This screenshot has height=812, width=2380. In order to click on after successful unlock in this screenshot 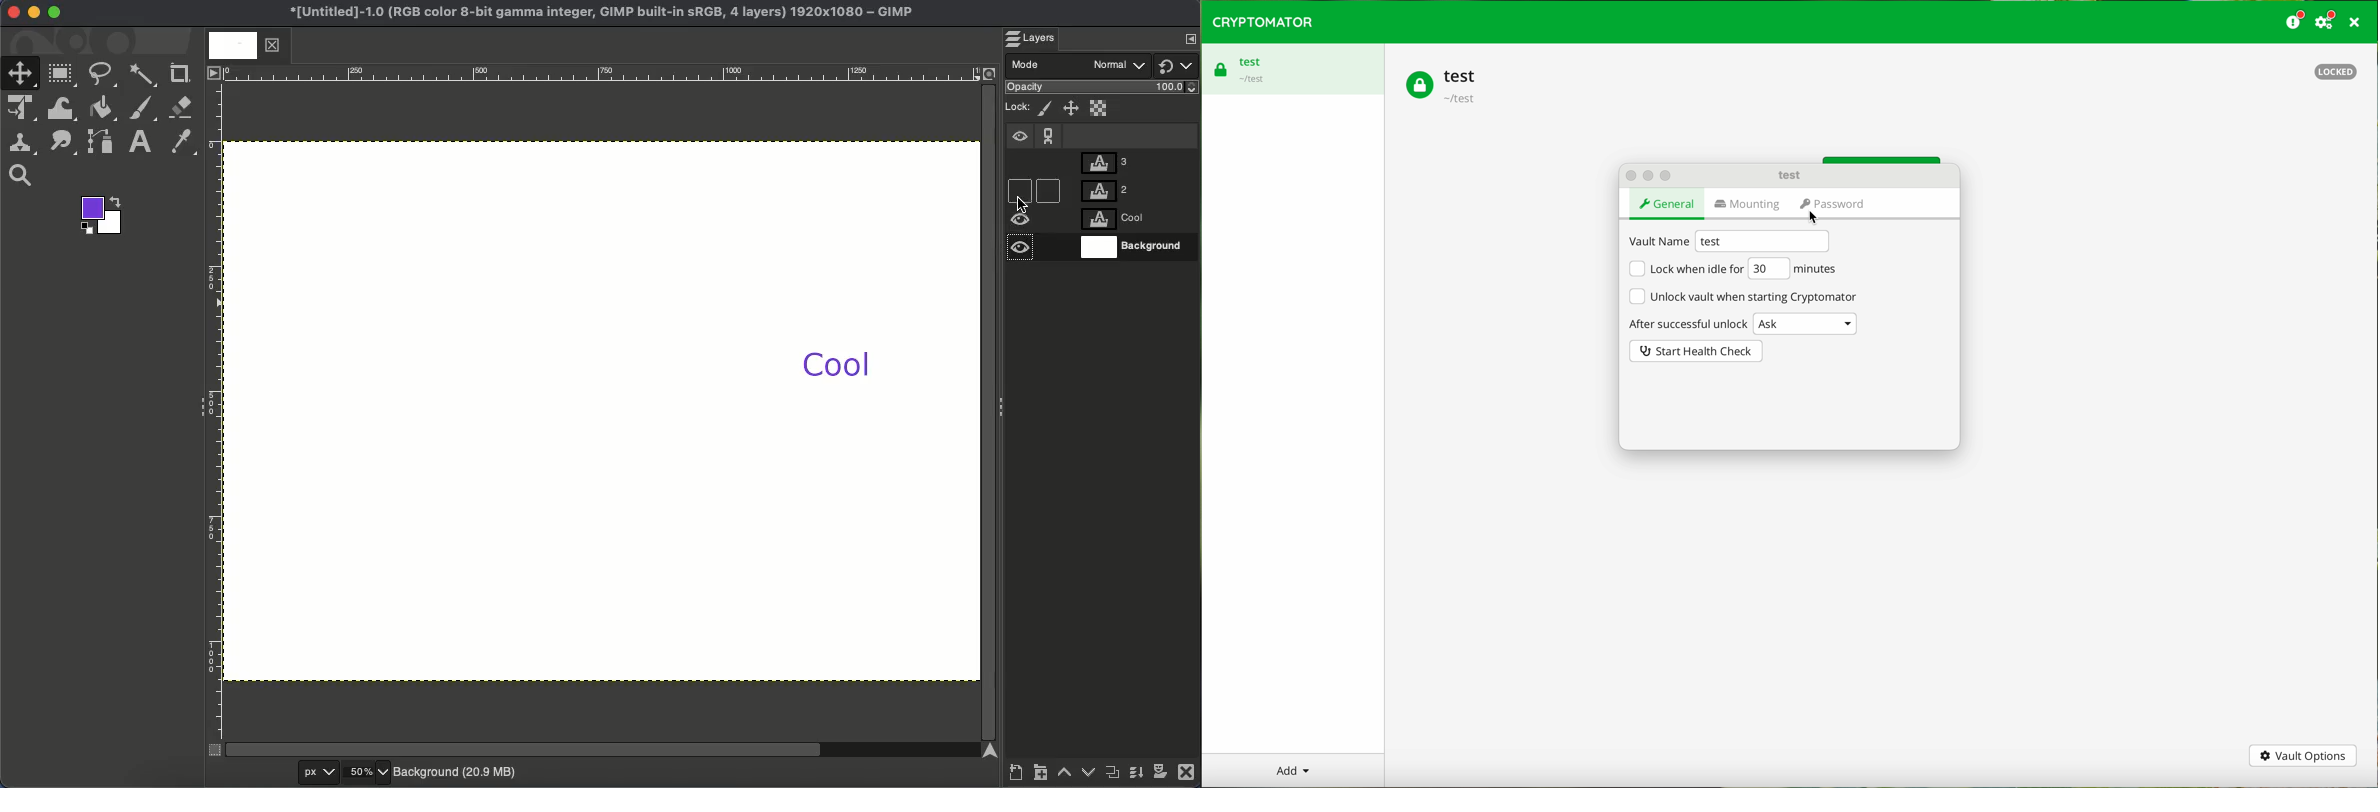, I will do `click(1687, 323)`.